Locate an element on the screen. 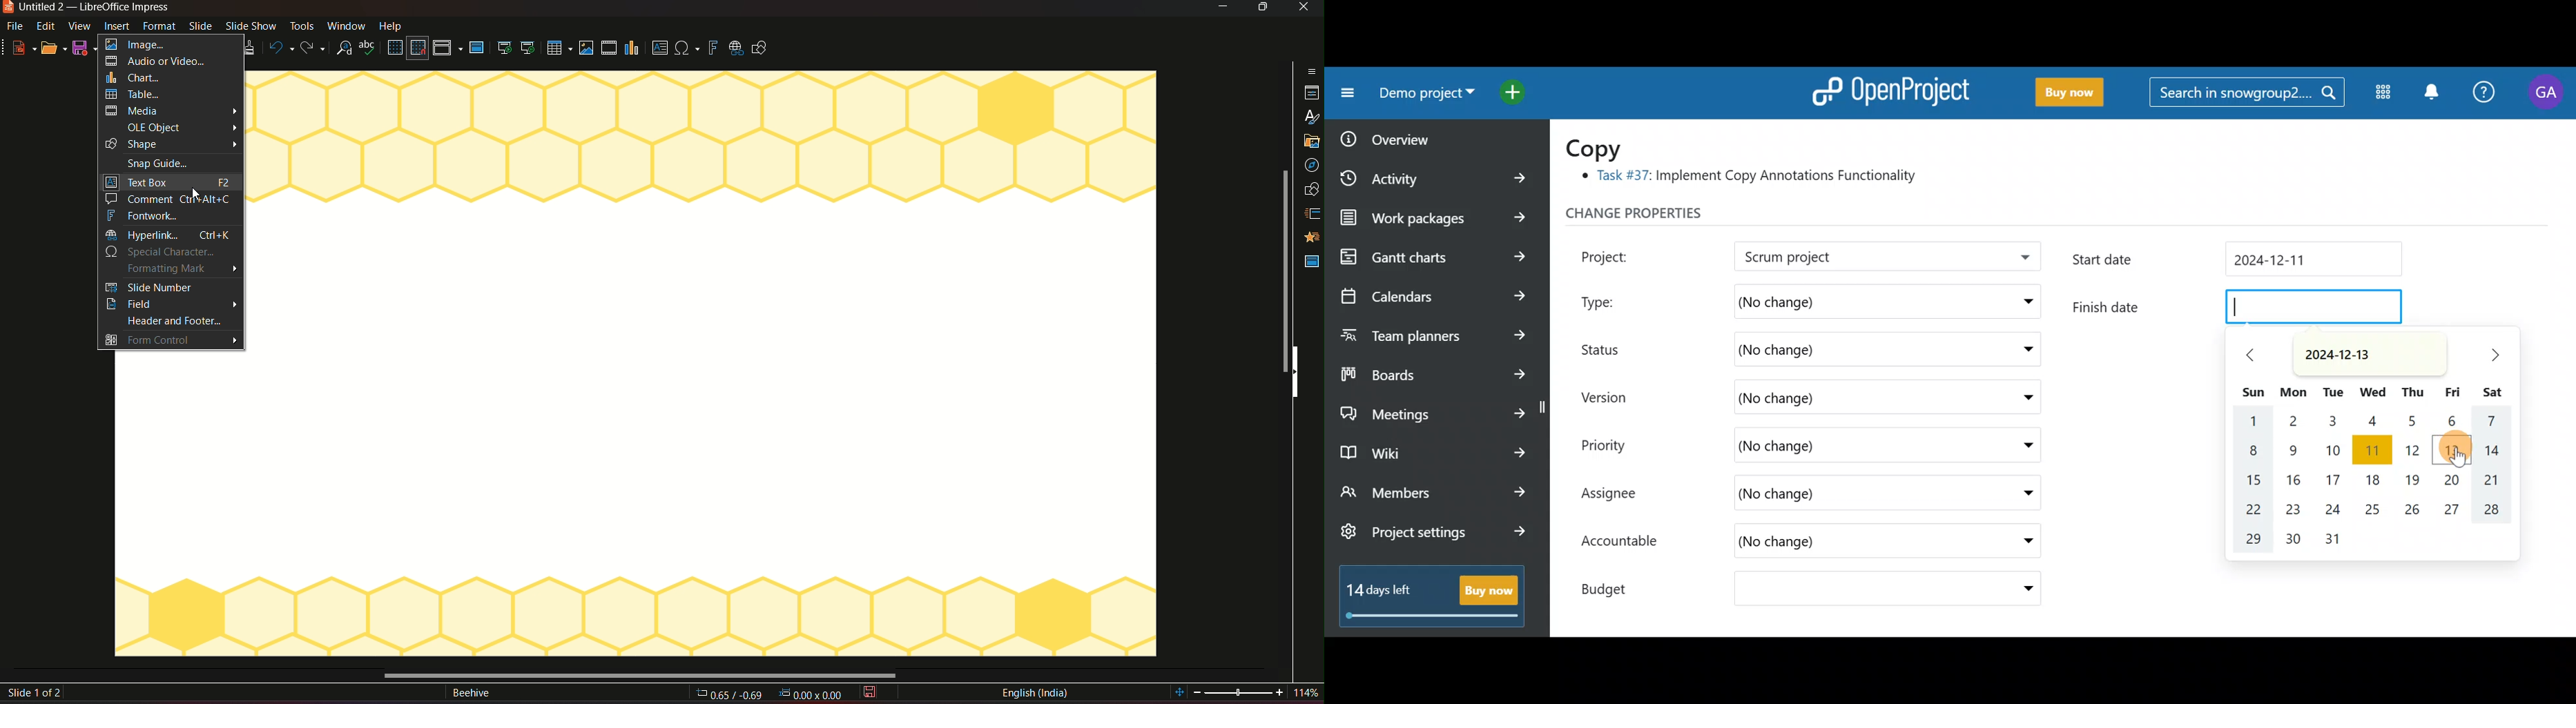  undo is located at coordinates (280, 47).